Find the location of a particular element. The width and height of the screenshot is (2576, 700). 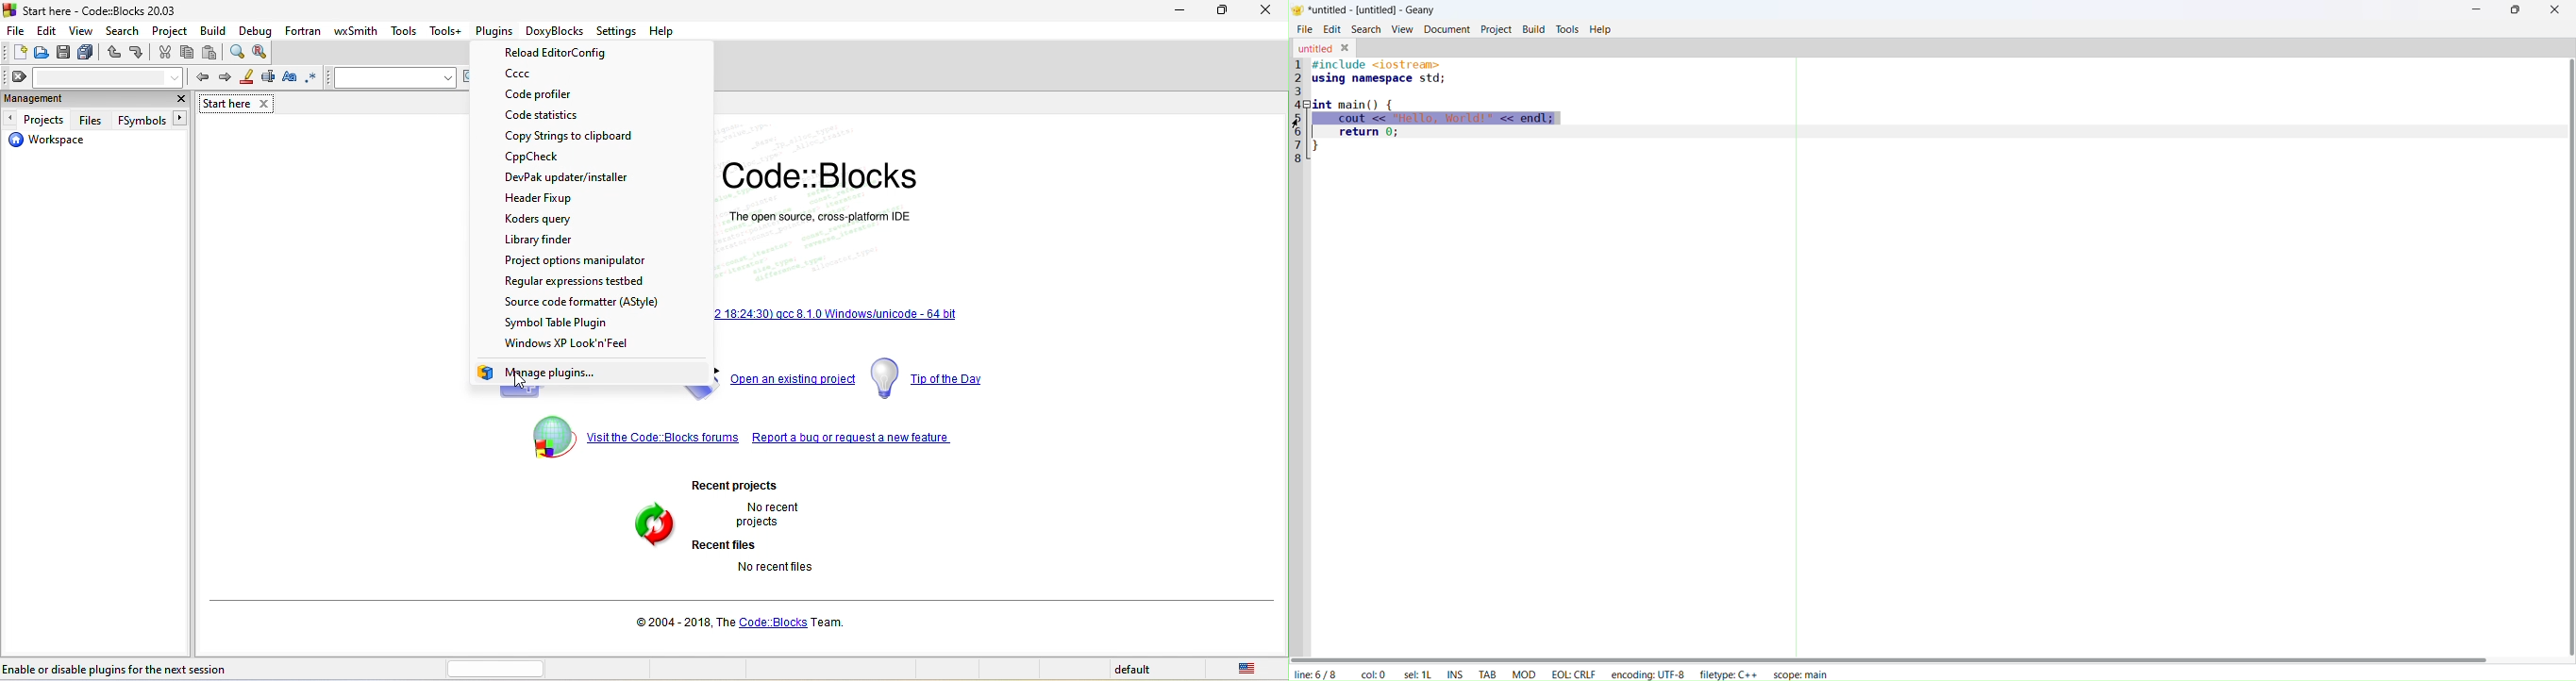

use regex is located at coordinates (314, 77).